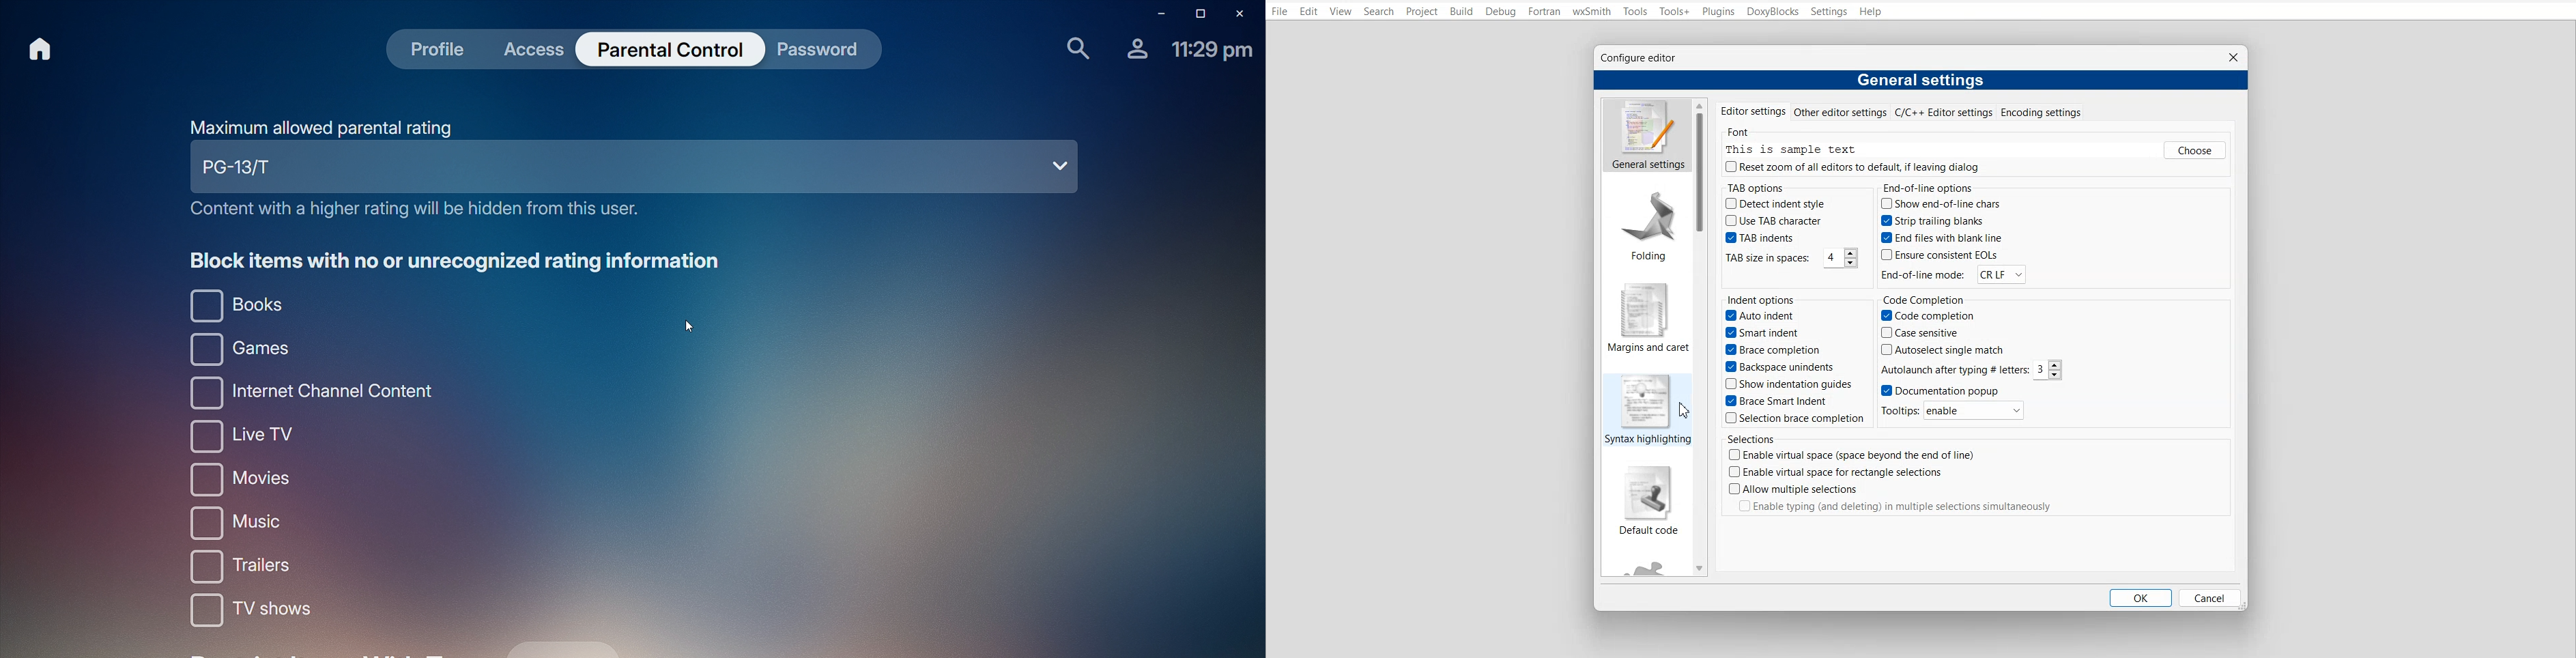  I want to click on Enable typing, so click(1894, 506).